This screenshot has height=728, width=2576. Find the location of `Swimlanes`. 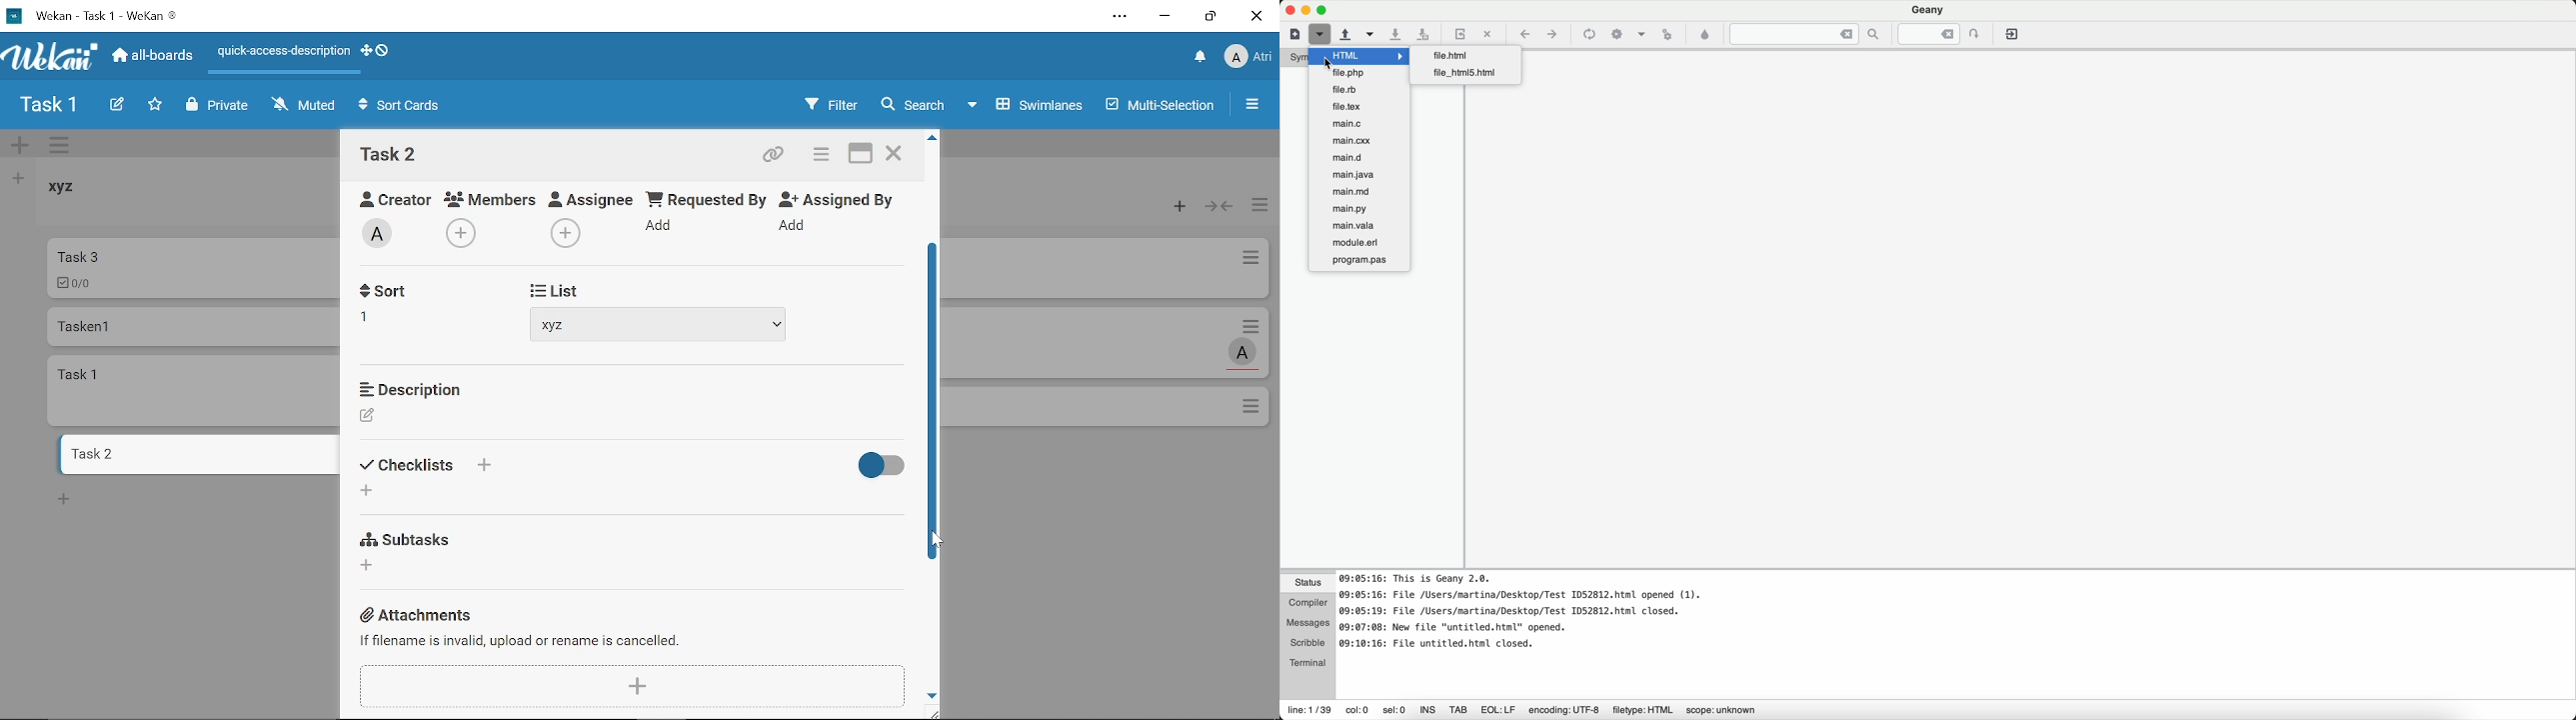

Swimlanes is located at coordinates (1028, 103).